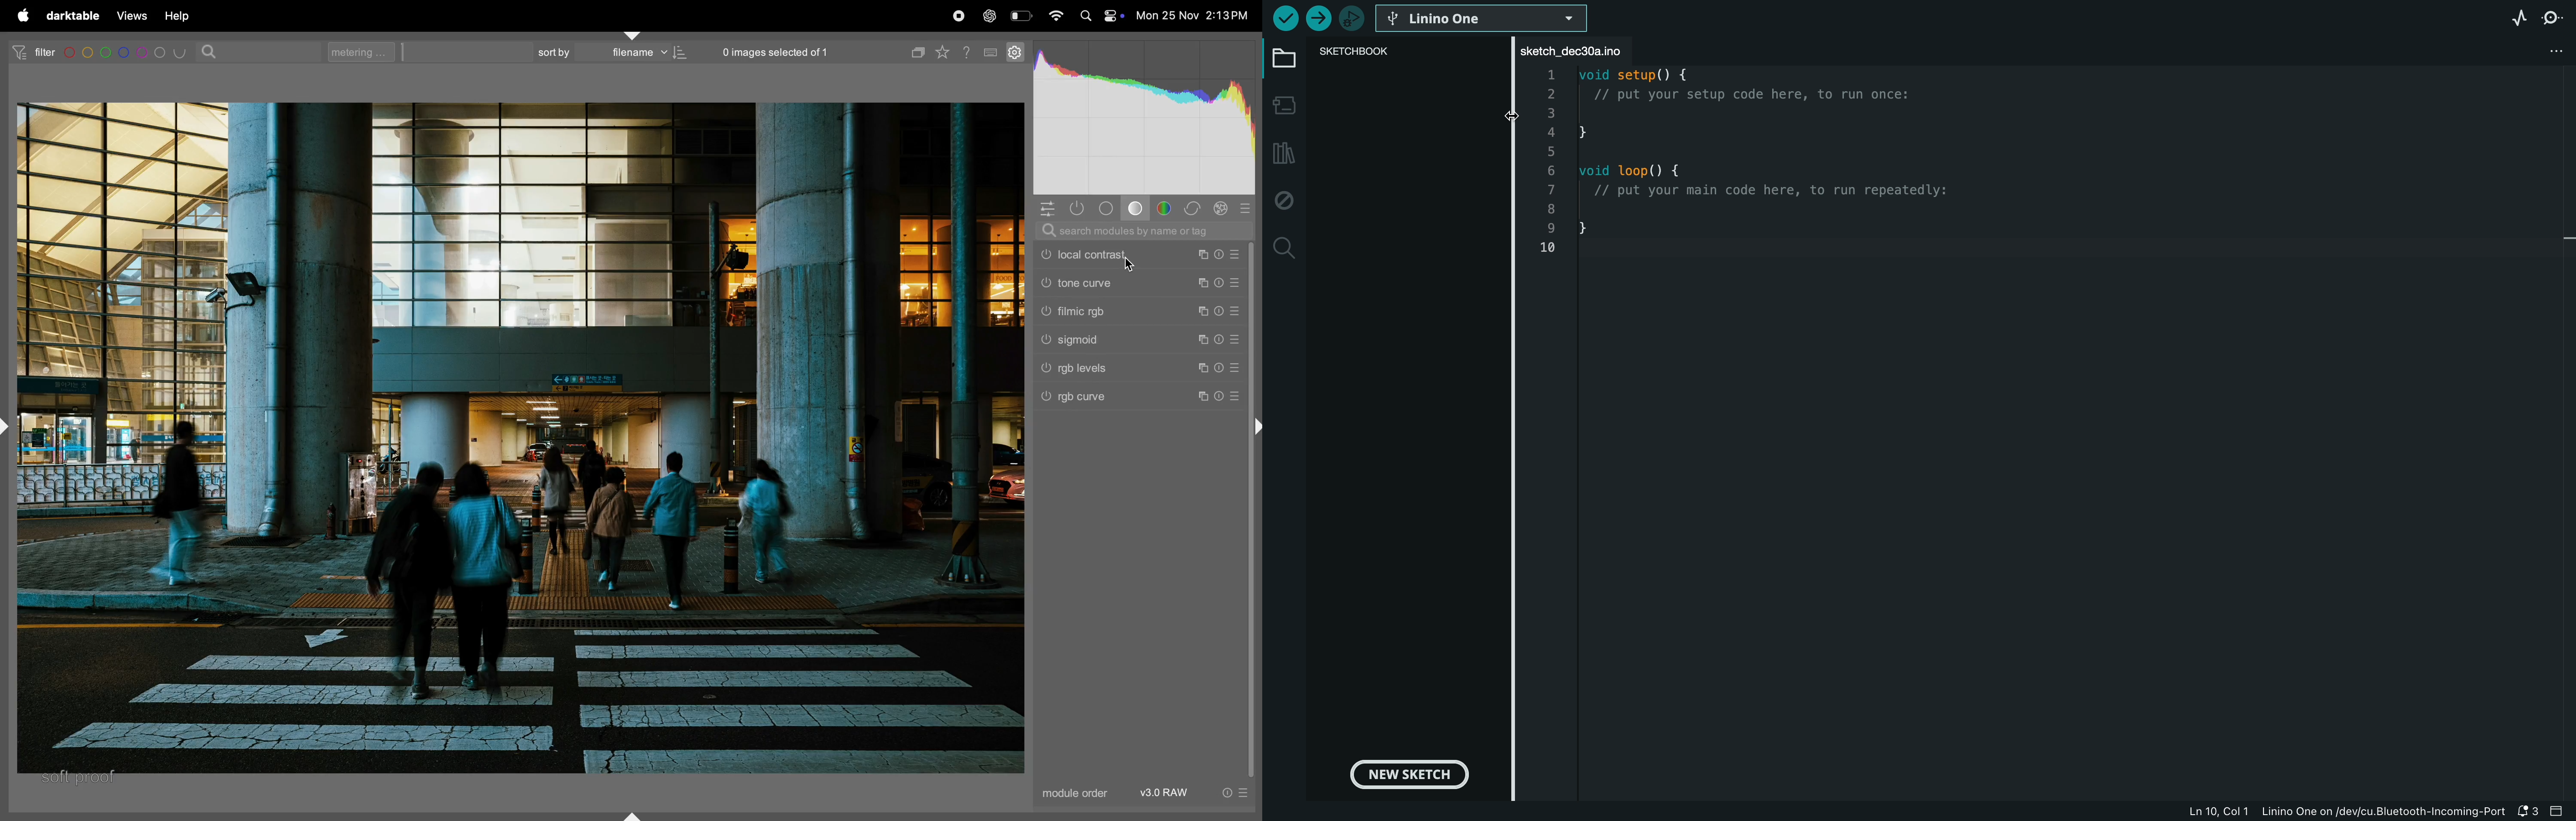 The image size is (2576, 840). What do you see at coordinates (365, 52) in the screenshot?
I see `metering` at bounding box center [365, 52].